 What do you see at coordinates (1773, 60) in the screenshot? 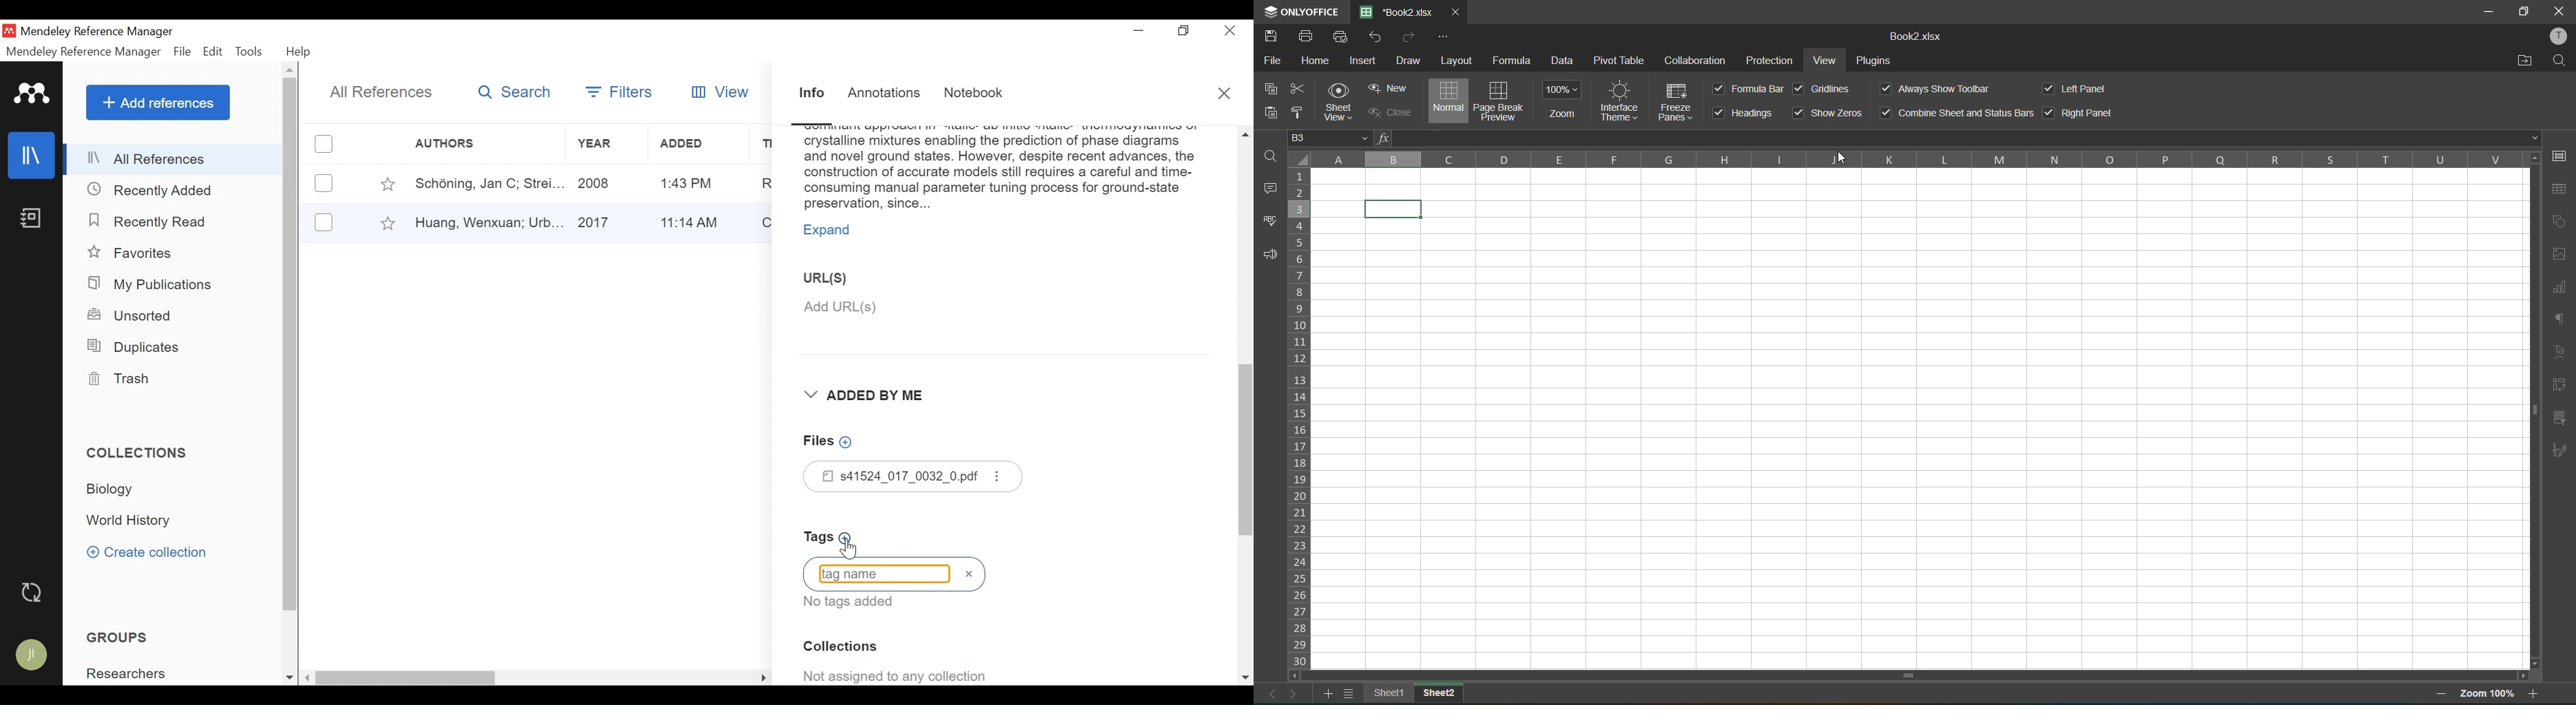
I see `protection` at bounding box center [1773, 60].